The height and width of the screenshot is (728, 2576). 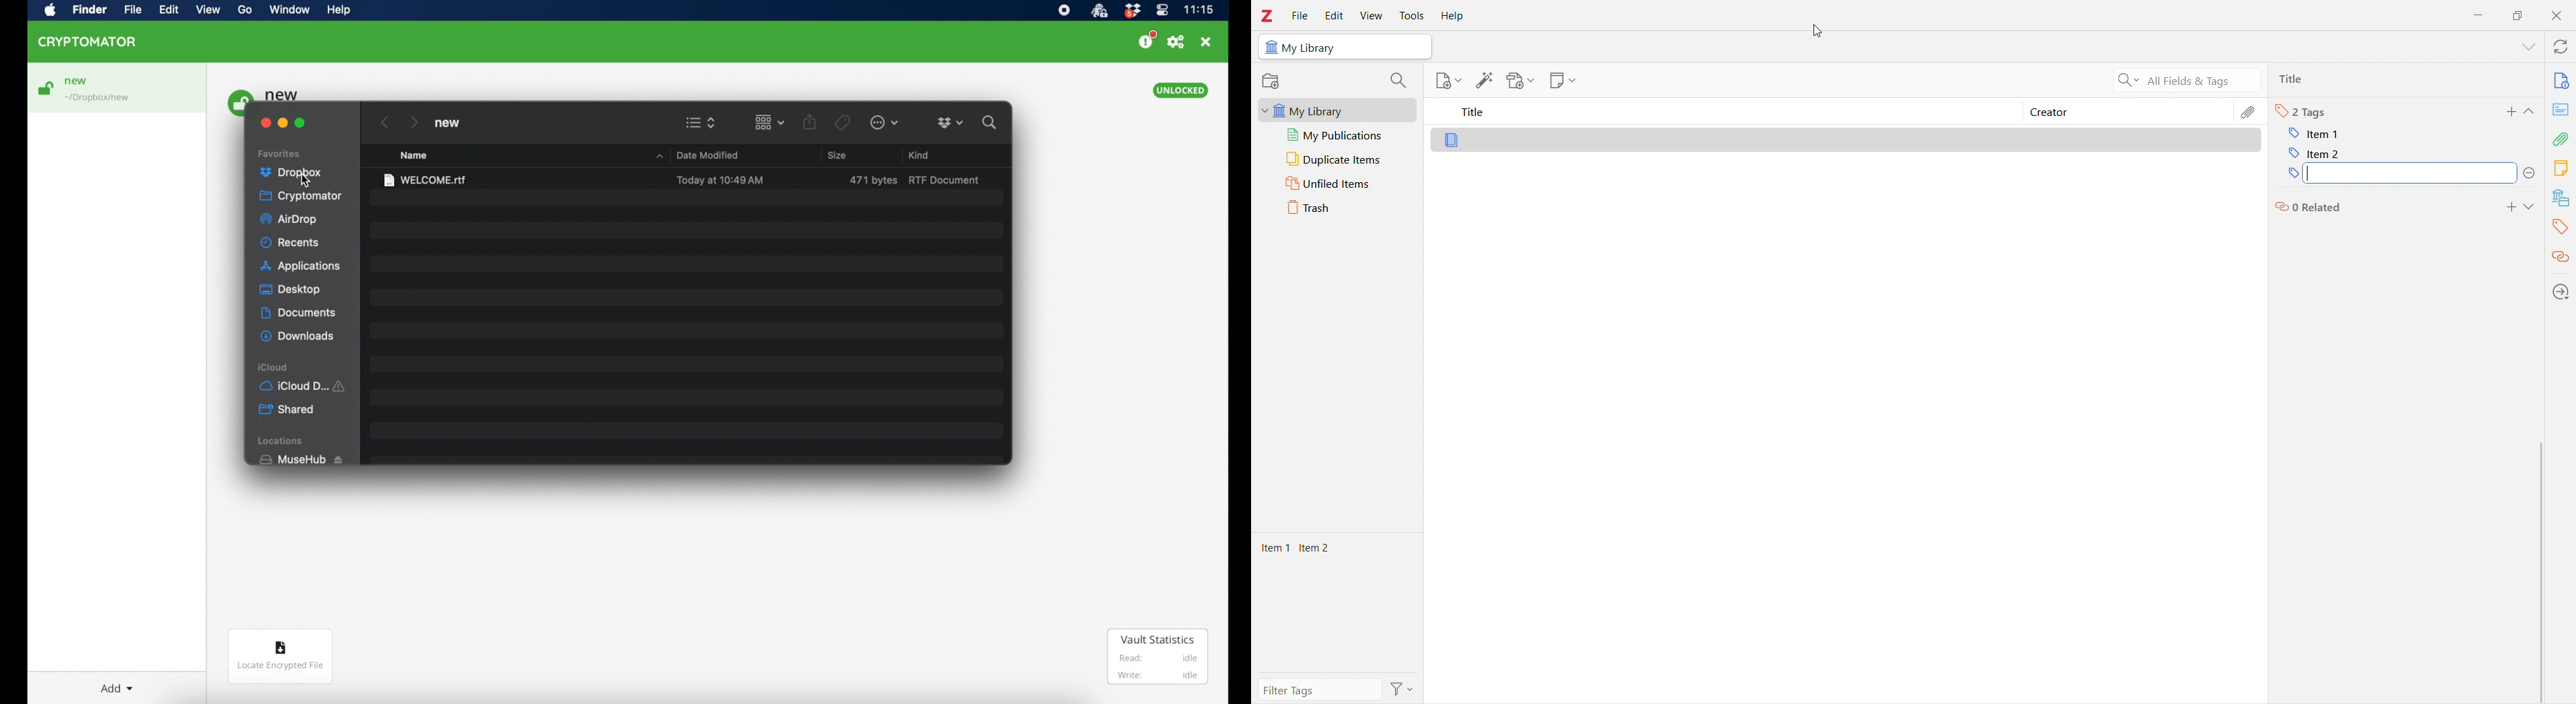 I want to click on My Library, so click(x=1337, y=110).